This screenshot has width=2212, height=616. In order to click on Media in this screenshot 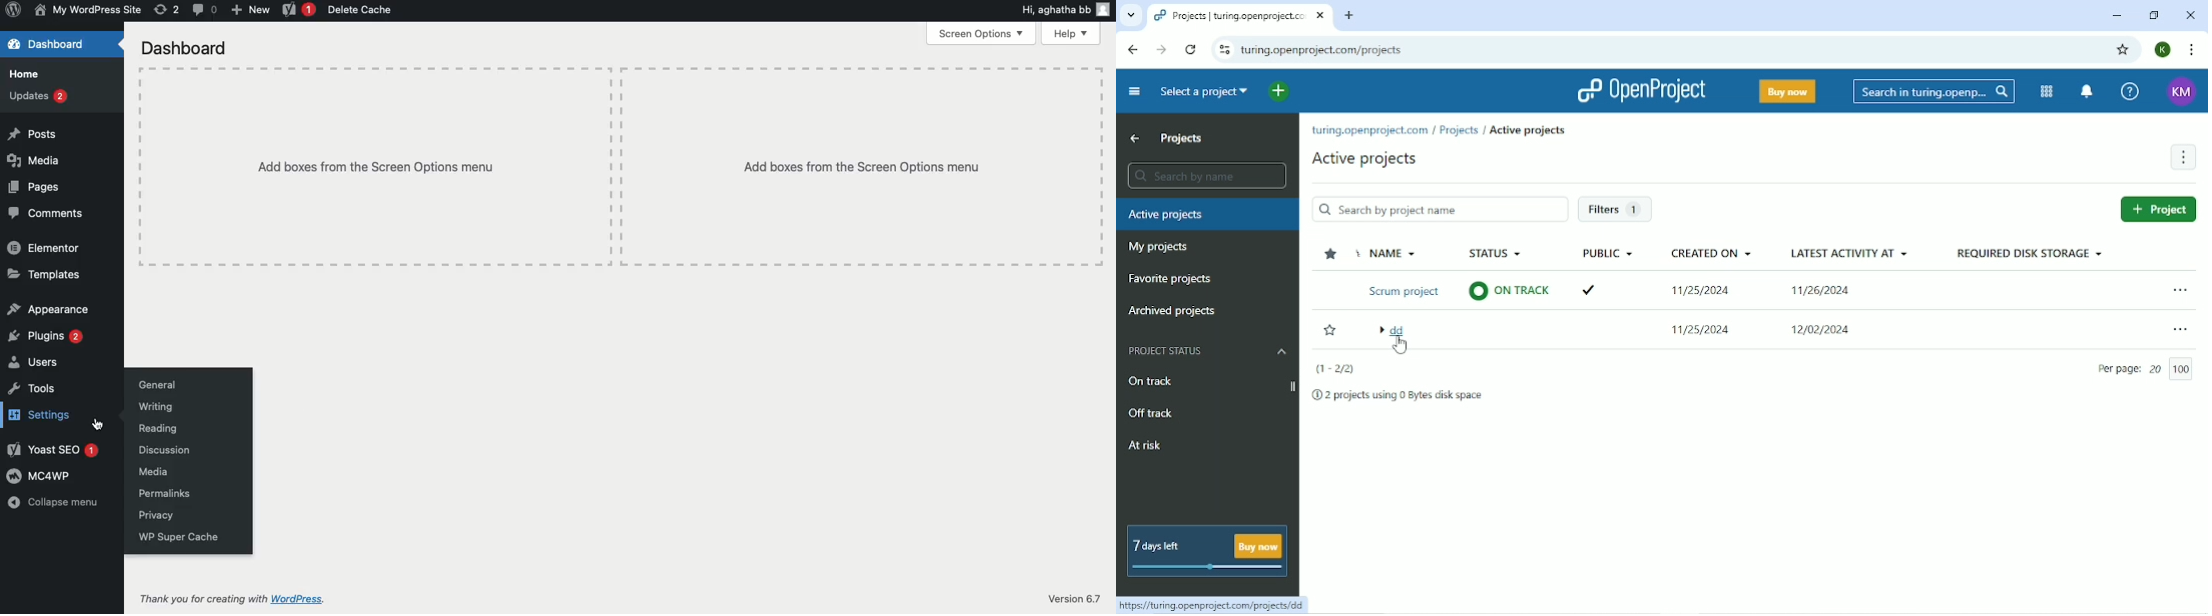, I will do `click(153, 471)`.